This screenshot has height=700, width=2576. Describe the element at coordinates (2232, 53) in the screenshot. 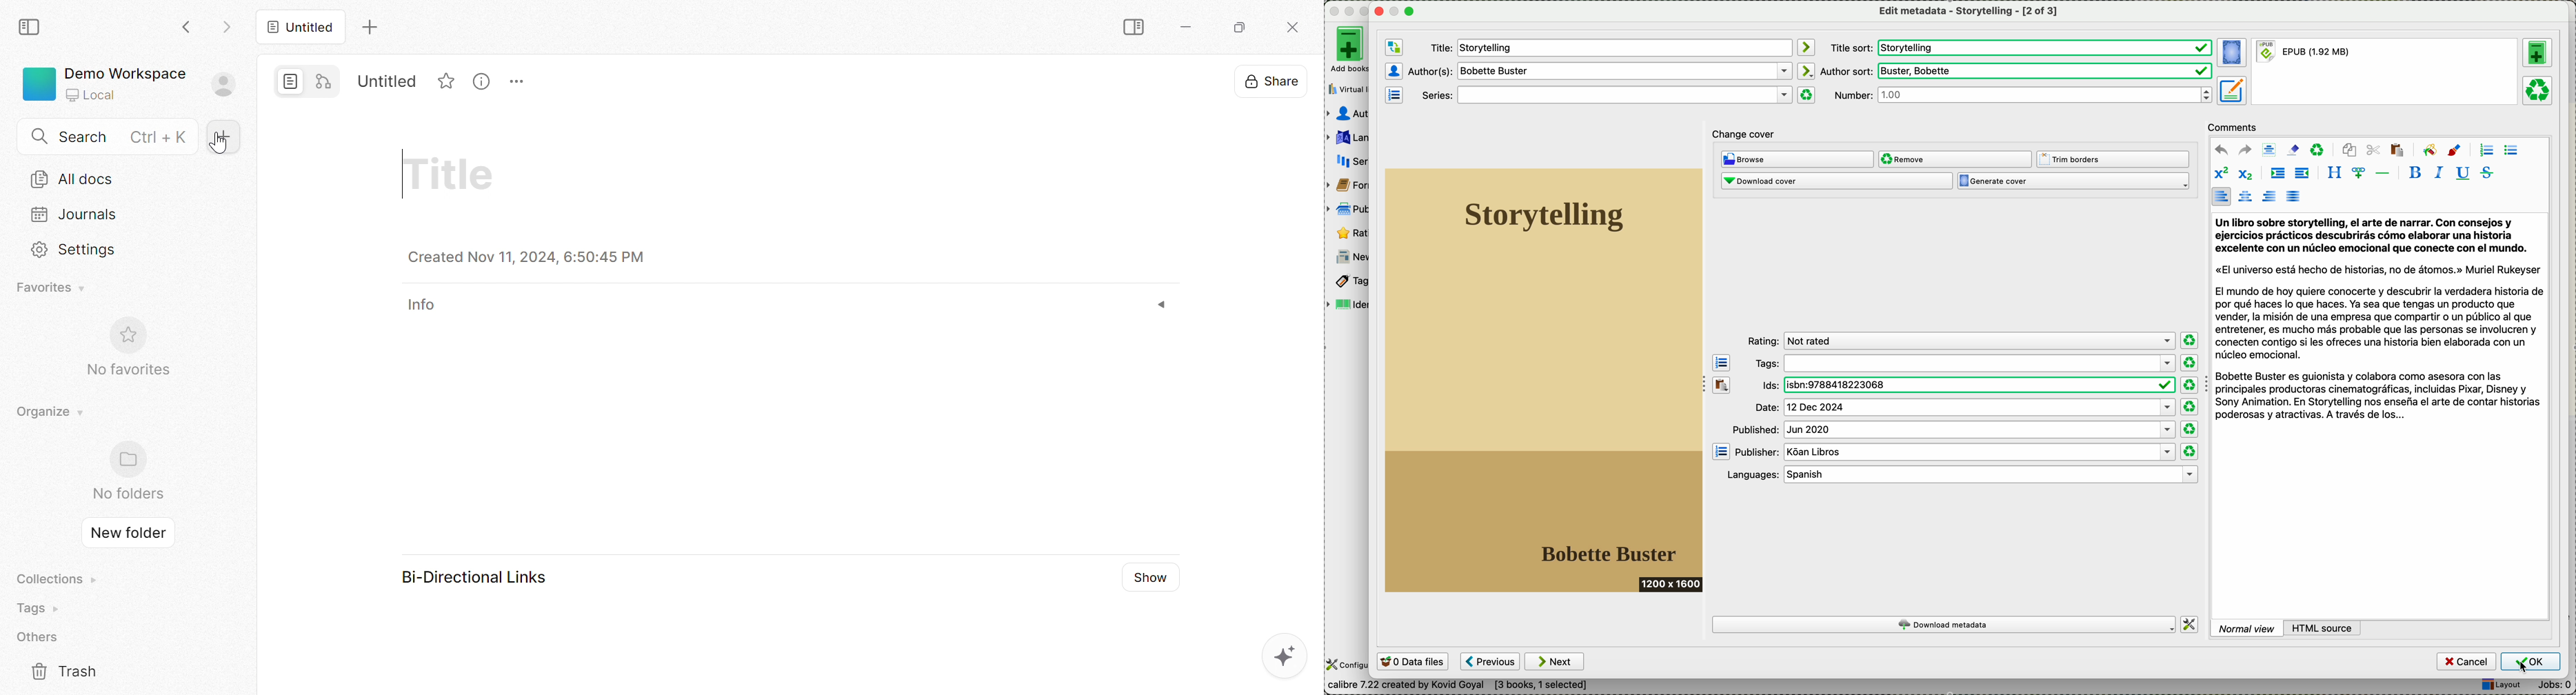

I see `set the cover for the book` at that location.